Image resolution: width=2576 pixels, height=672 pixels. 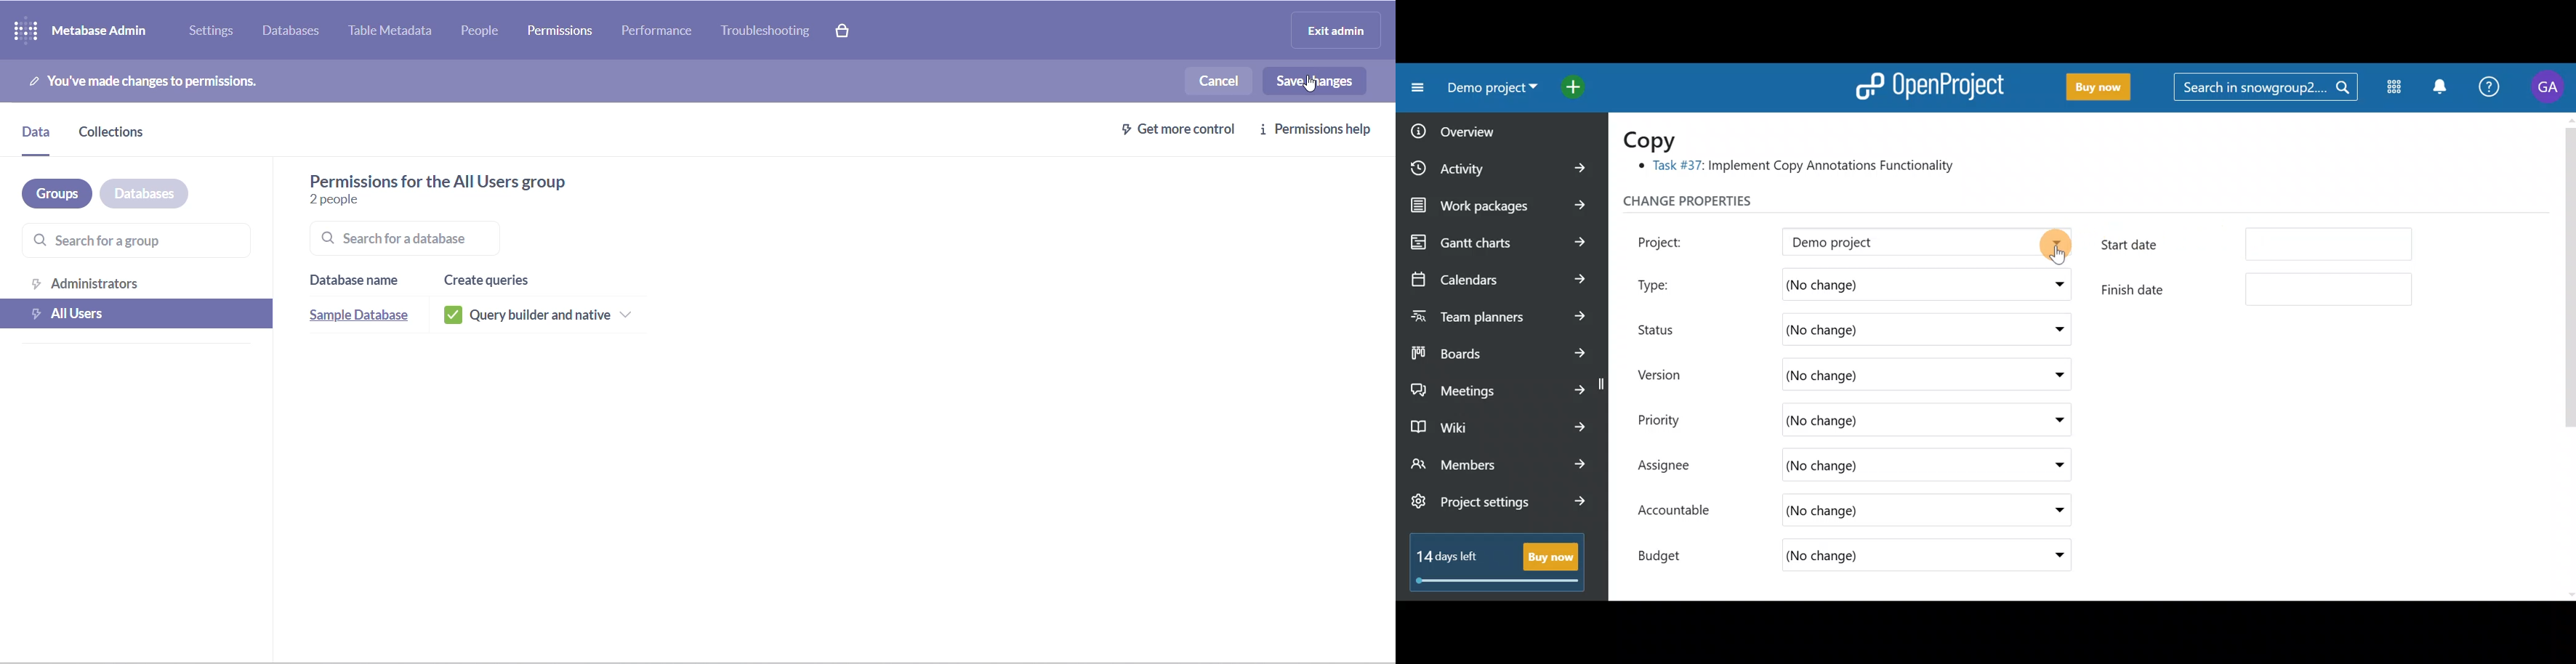 What do you see at coordinates (773, 33) in the screenshot?
I see `troubleshooting` at bounding box center [773, 33].